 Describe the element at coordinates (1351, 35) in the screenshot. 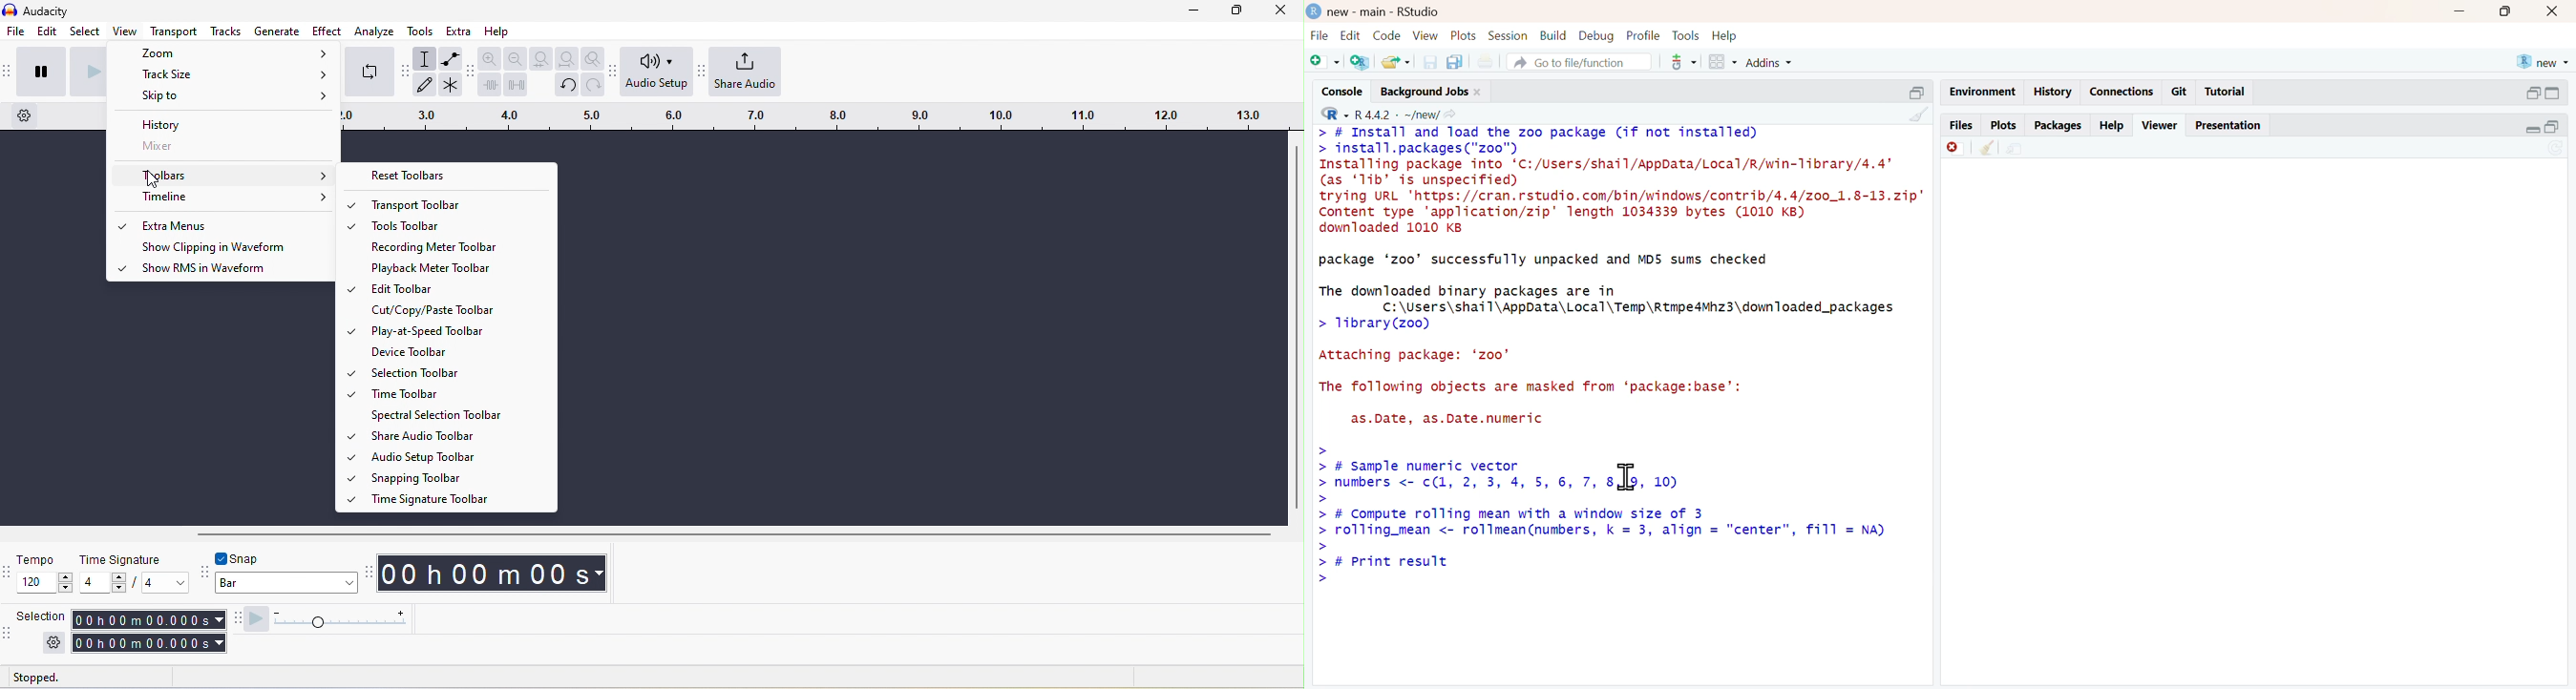

I see `edit` at that location.